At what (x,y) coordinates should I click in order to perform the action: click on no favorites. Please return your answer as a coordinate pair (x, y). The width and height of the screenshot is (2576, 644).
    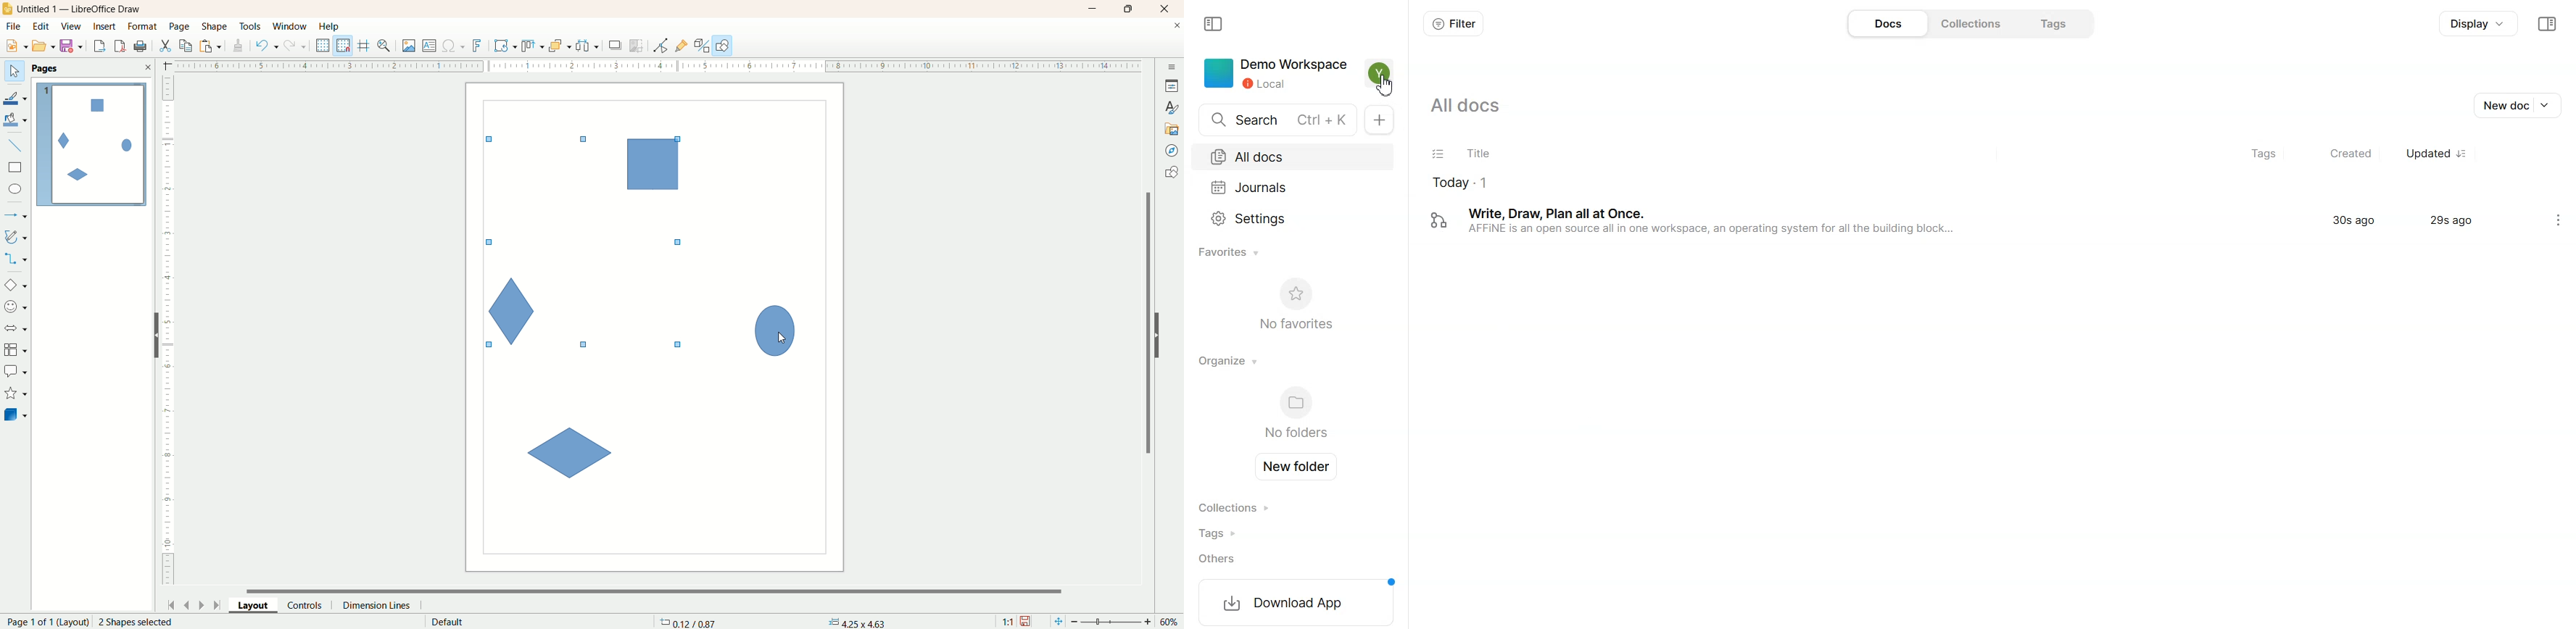
    Looking at the image, I should click on (1295, 303).